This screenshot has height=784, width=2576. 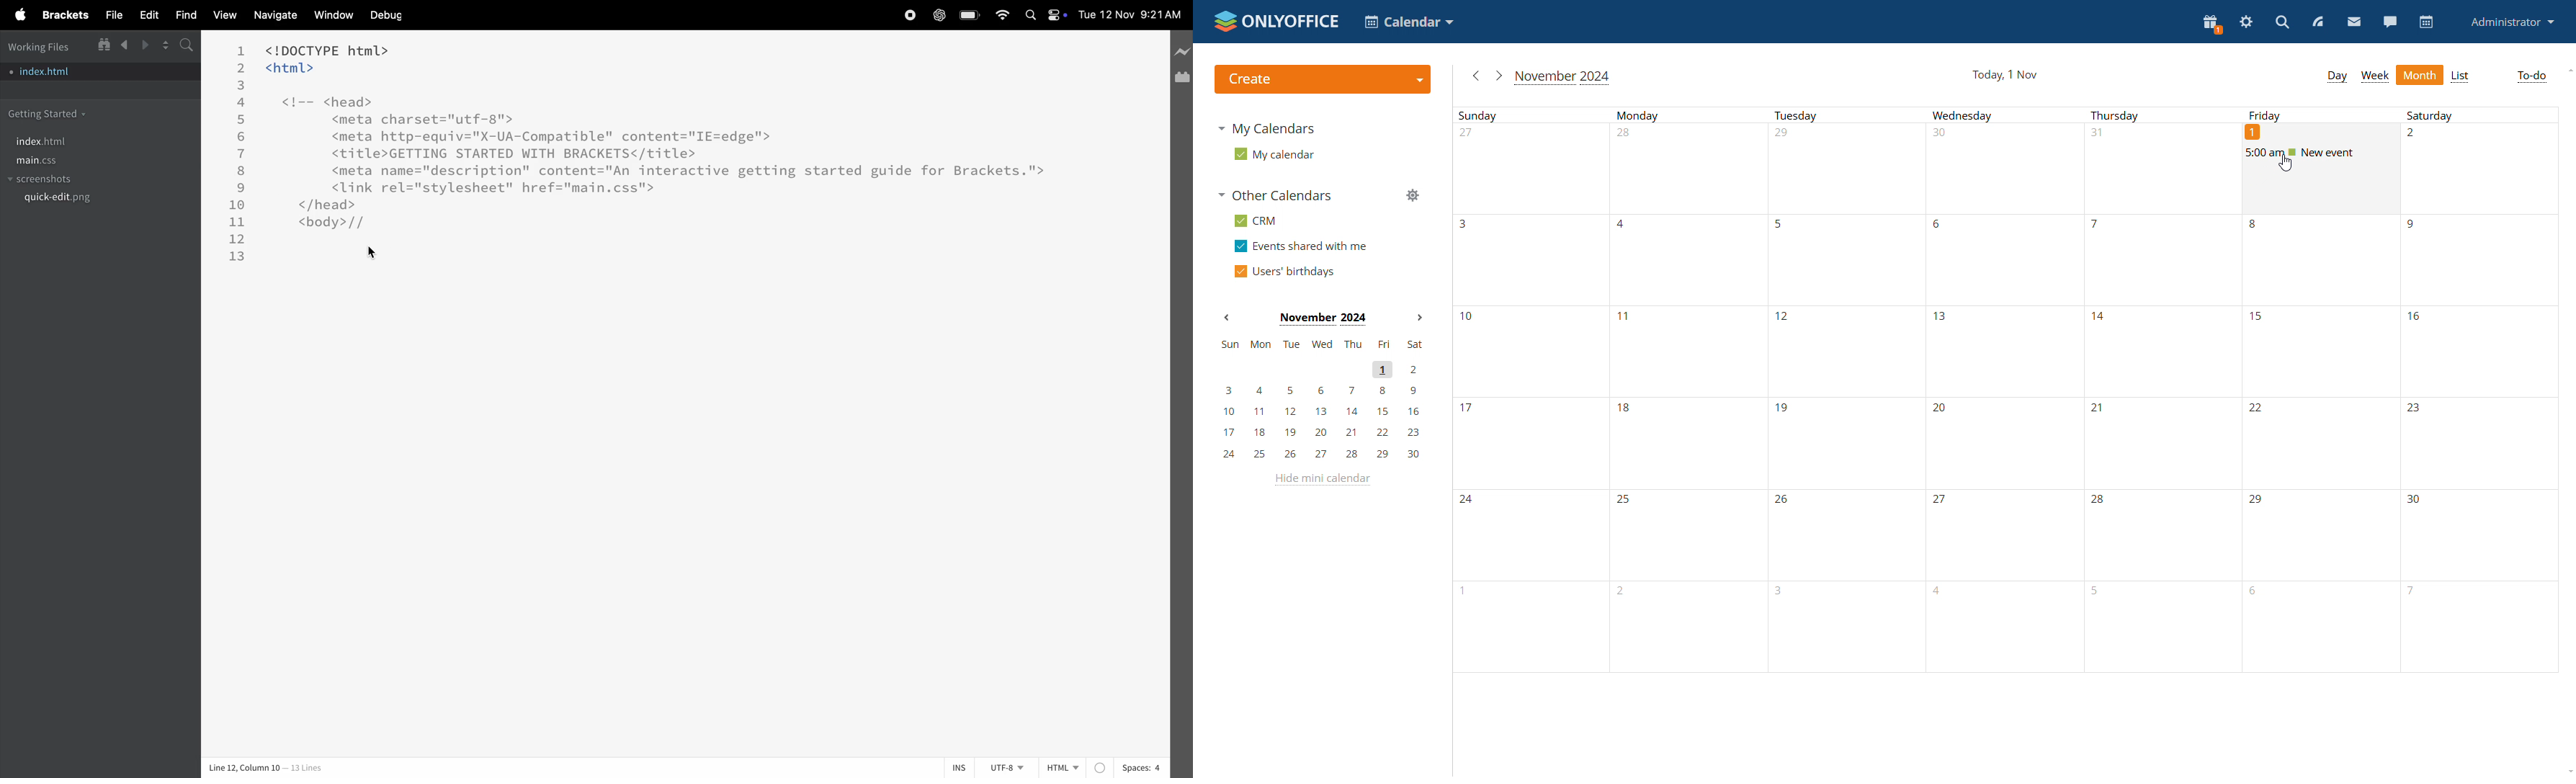 I want to click on window, so click(x=332, y=15).